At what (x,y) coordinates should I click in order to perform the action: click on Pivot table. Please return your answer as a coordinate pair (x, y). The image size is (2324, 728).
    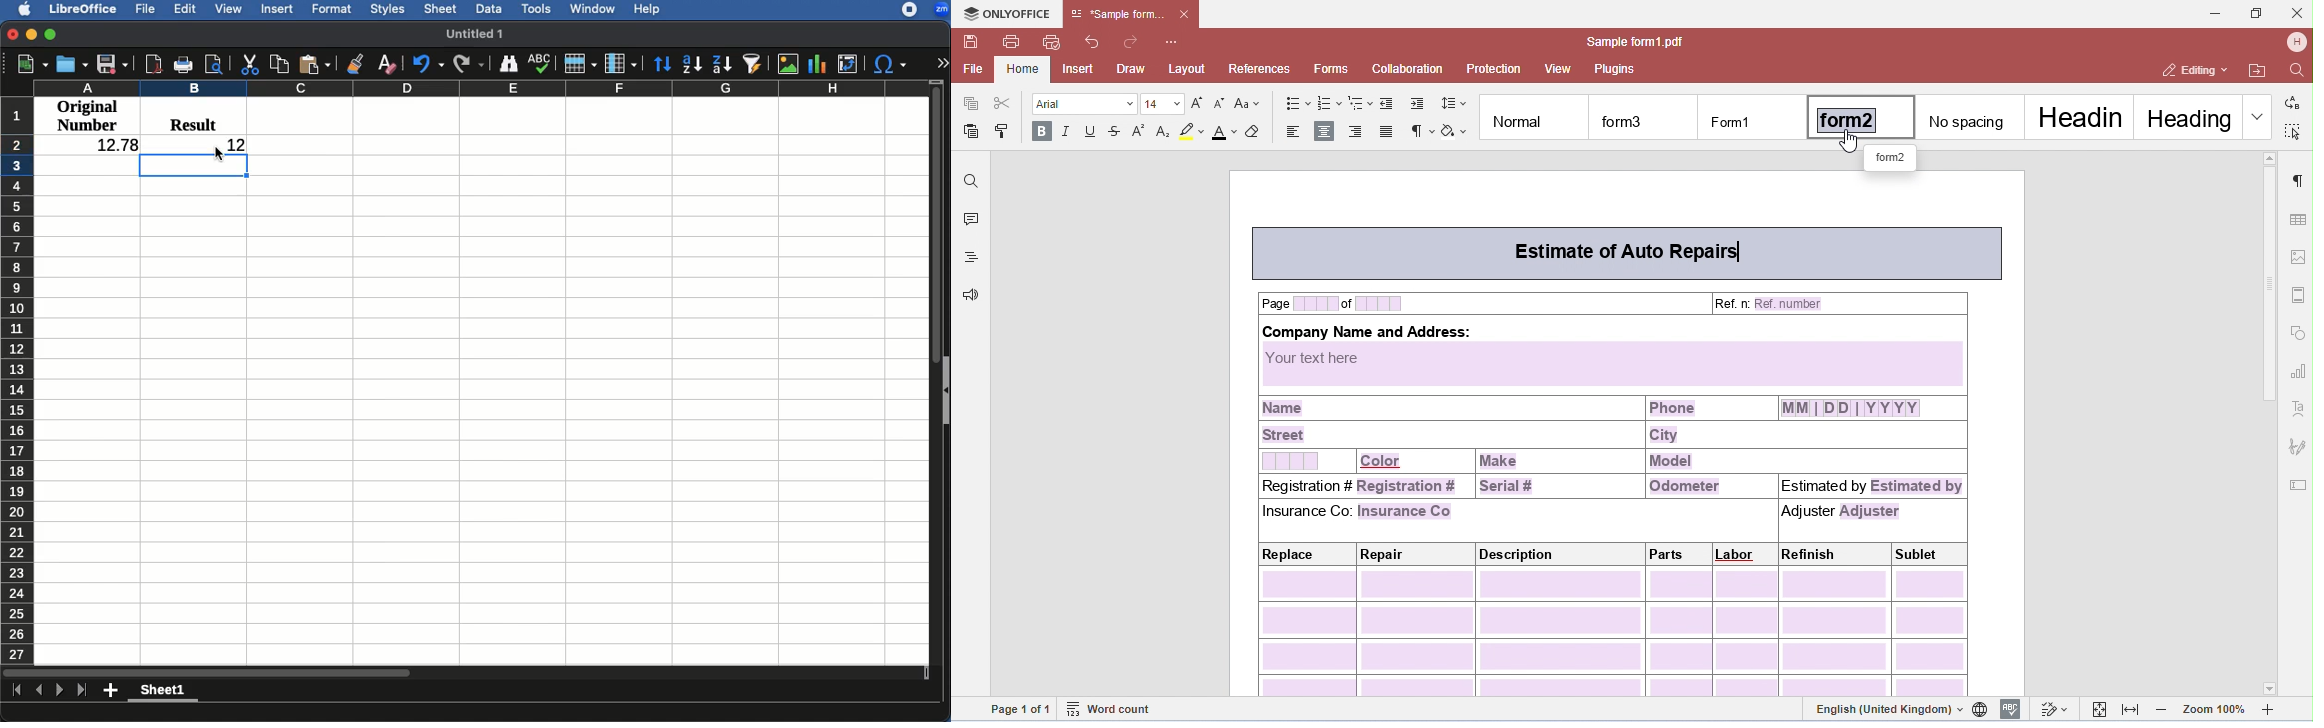
    Looking at the image, I should click on (848, 64).